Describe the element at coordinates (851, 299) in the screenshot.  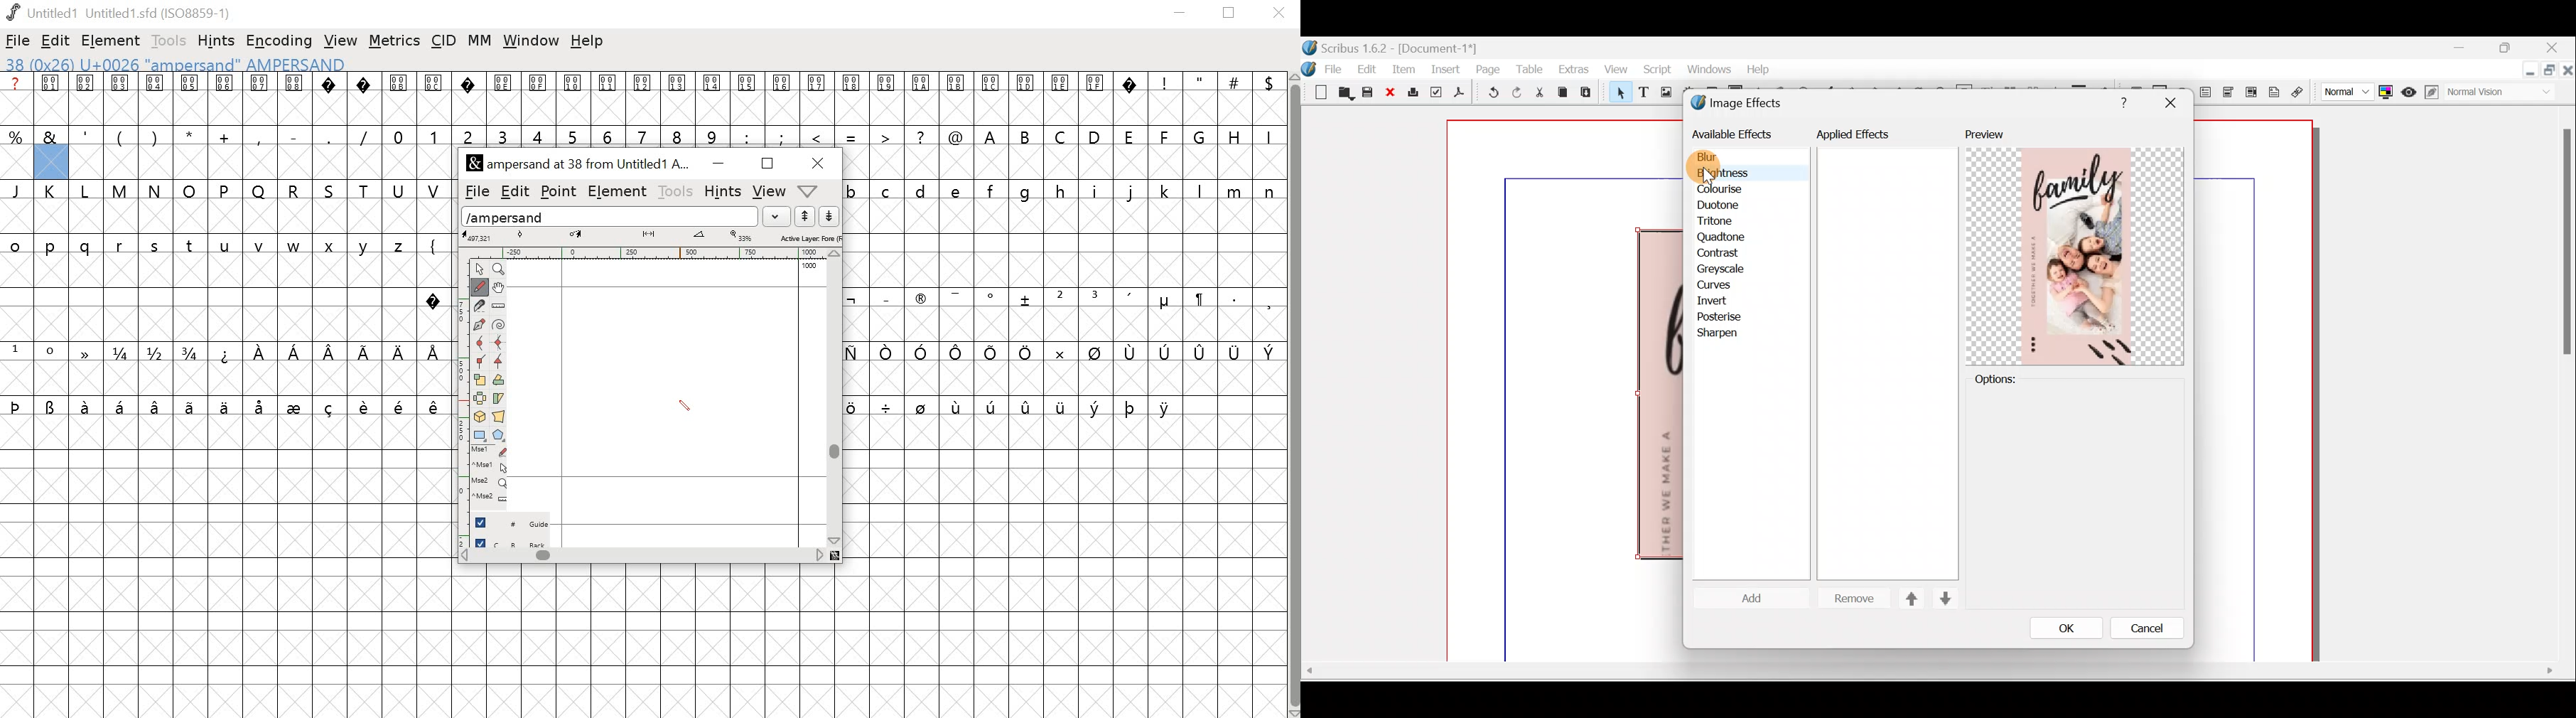
I see `symbol` at that location.